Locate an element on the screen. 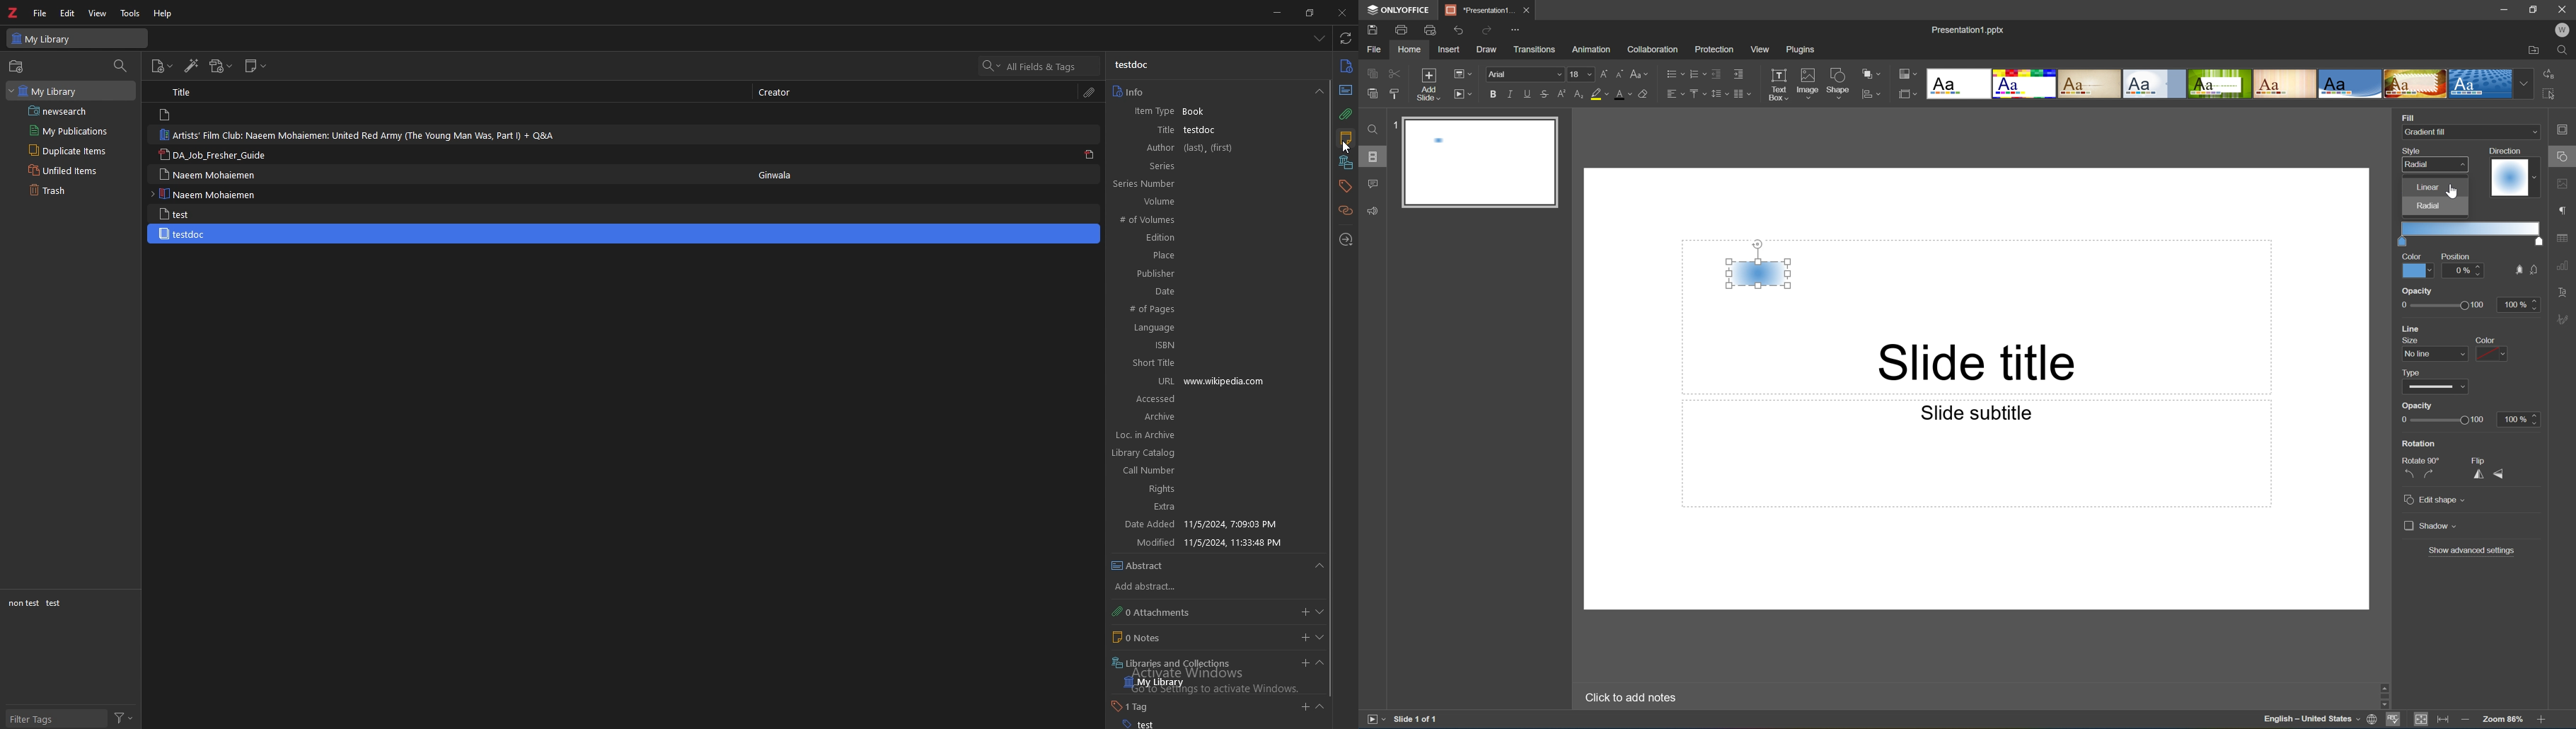  list all tabs is located at coordinates (1319, 38).